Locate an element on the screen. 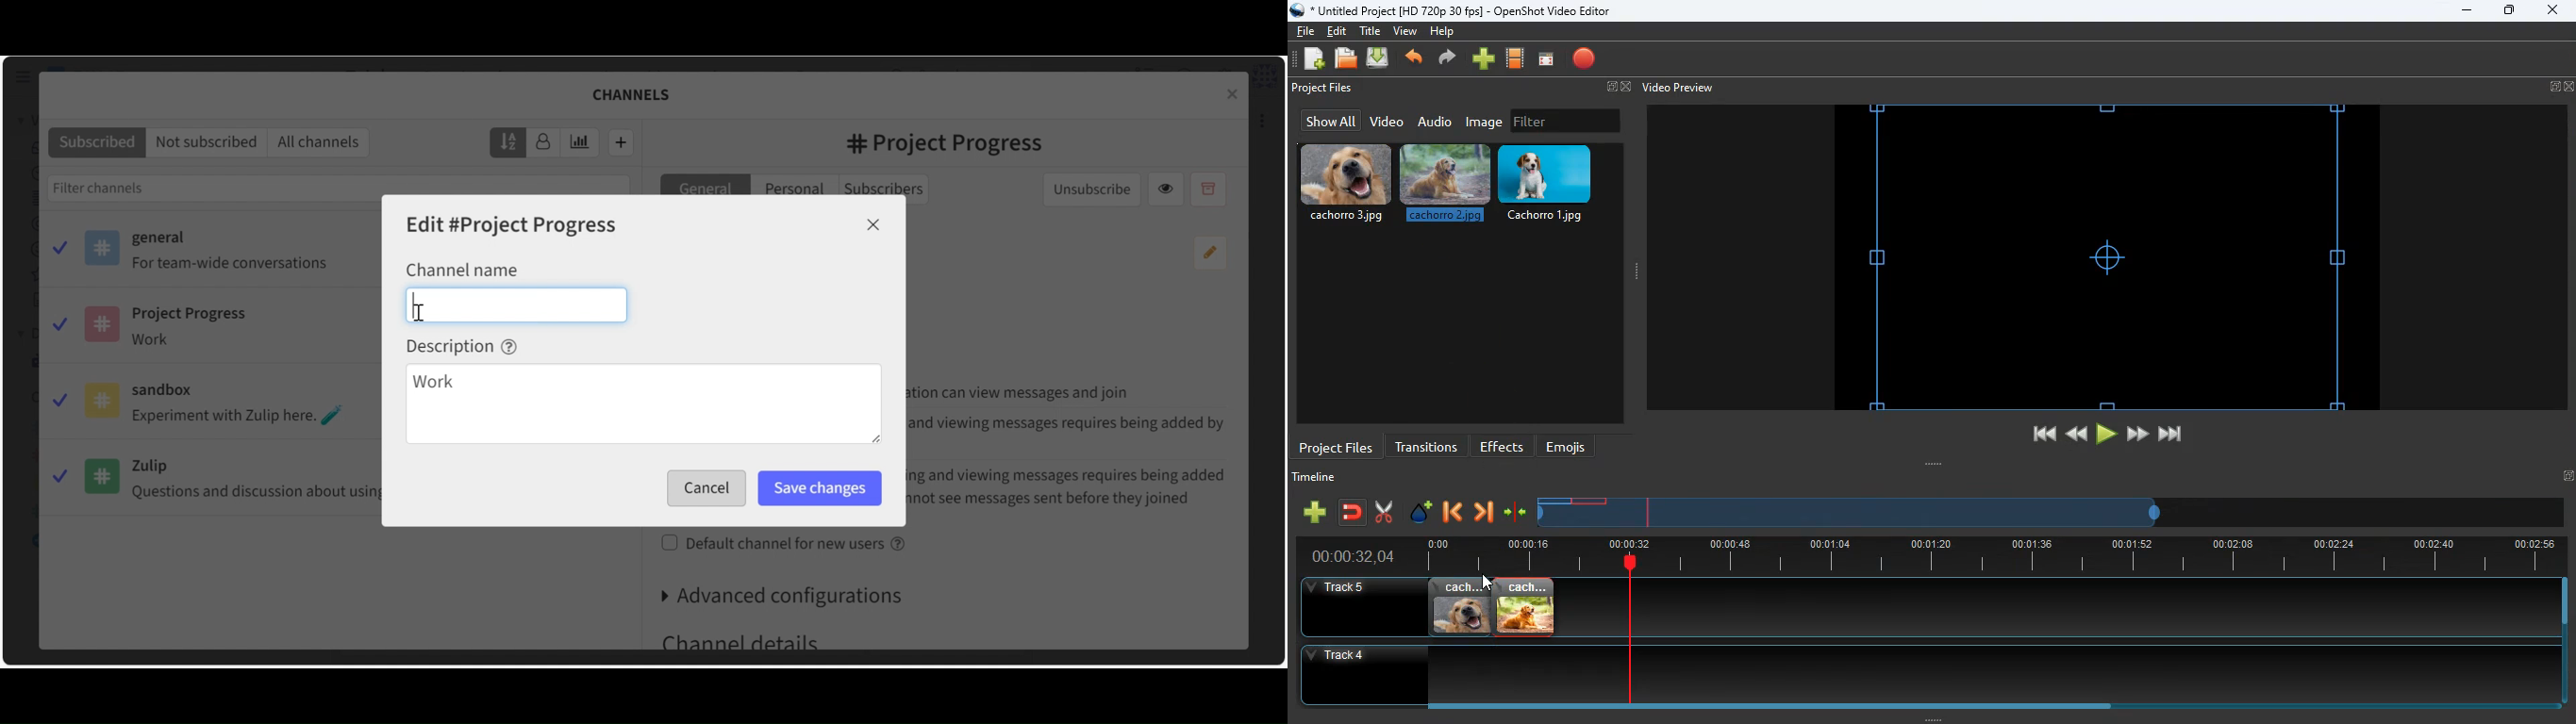  beggining is located at coordinates (2036, 435).